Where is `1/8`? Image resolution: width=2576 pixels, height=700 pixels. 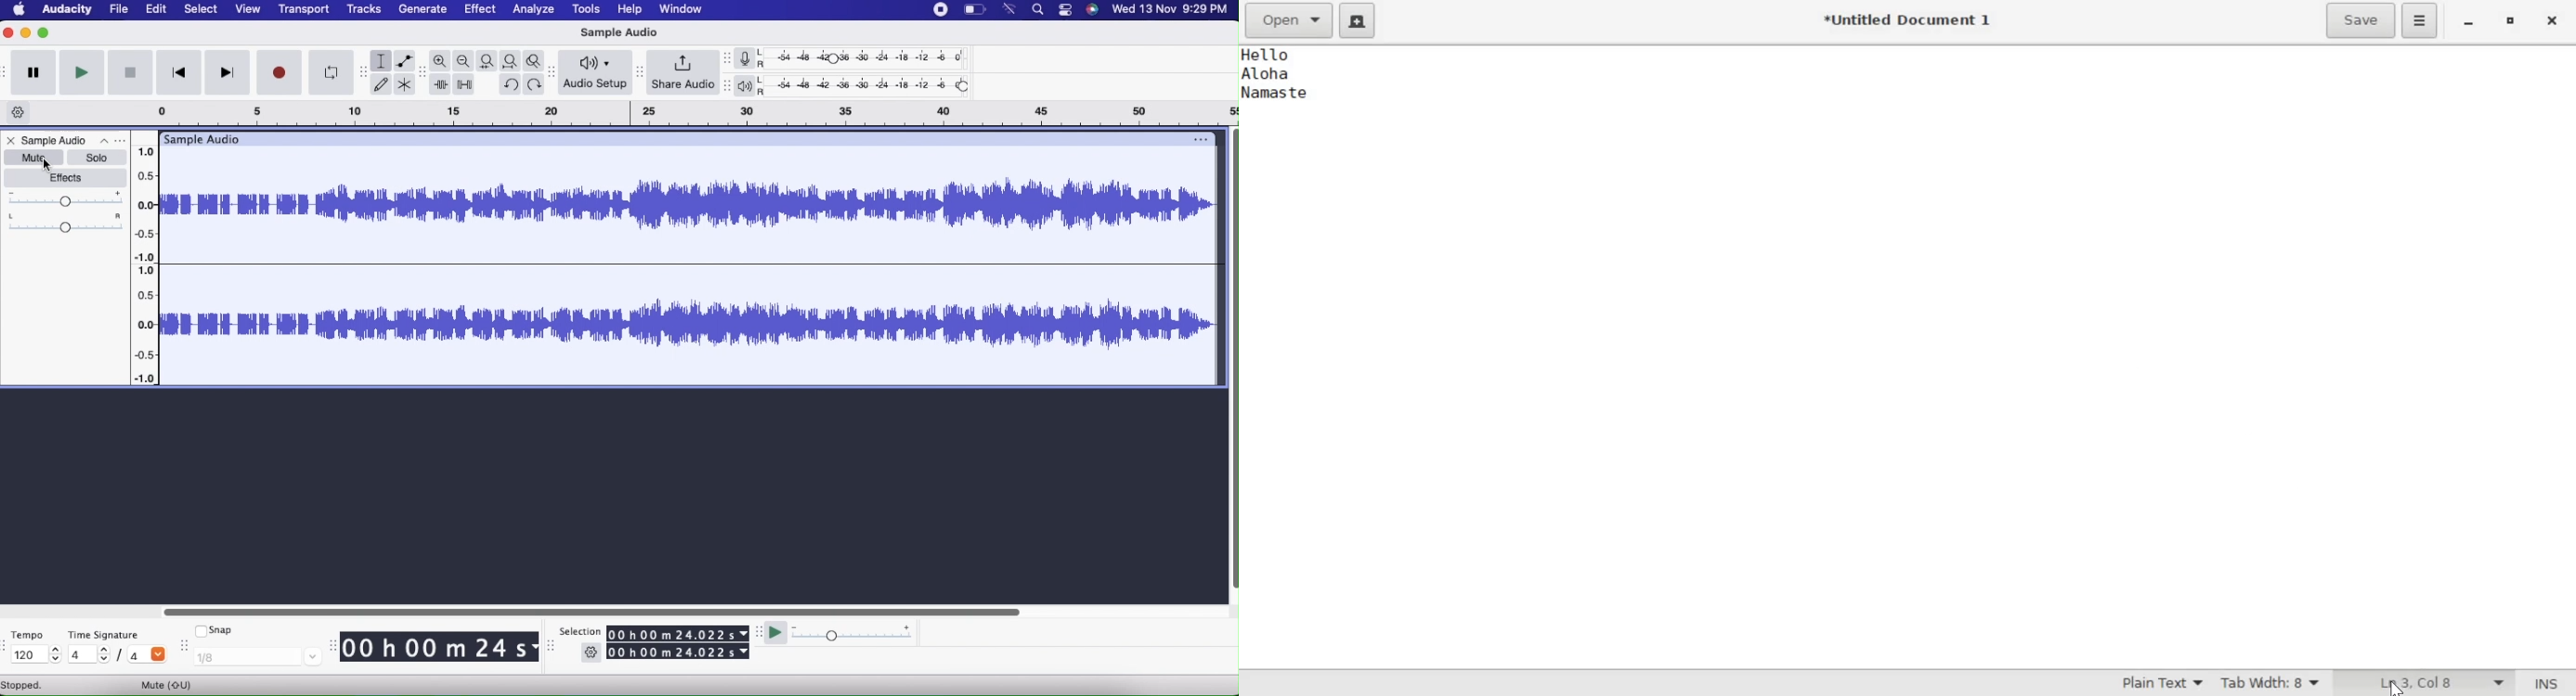 1/8 is located at coordinates (254, 659).